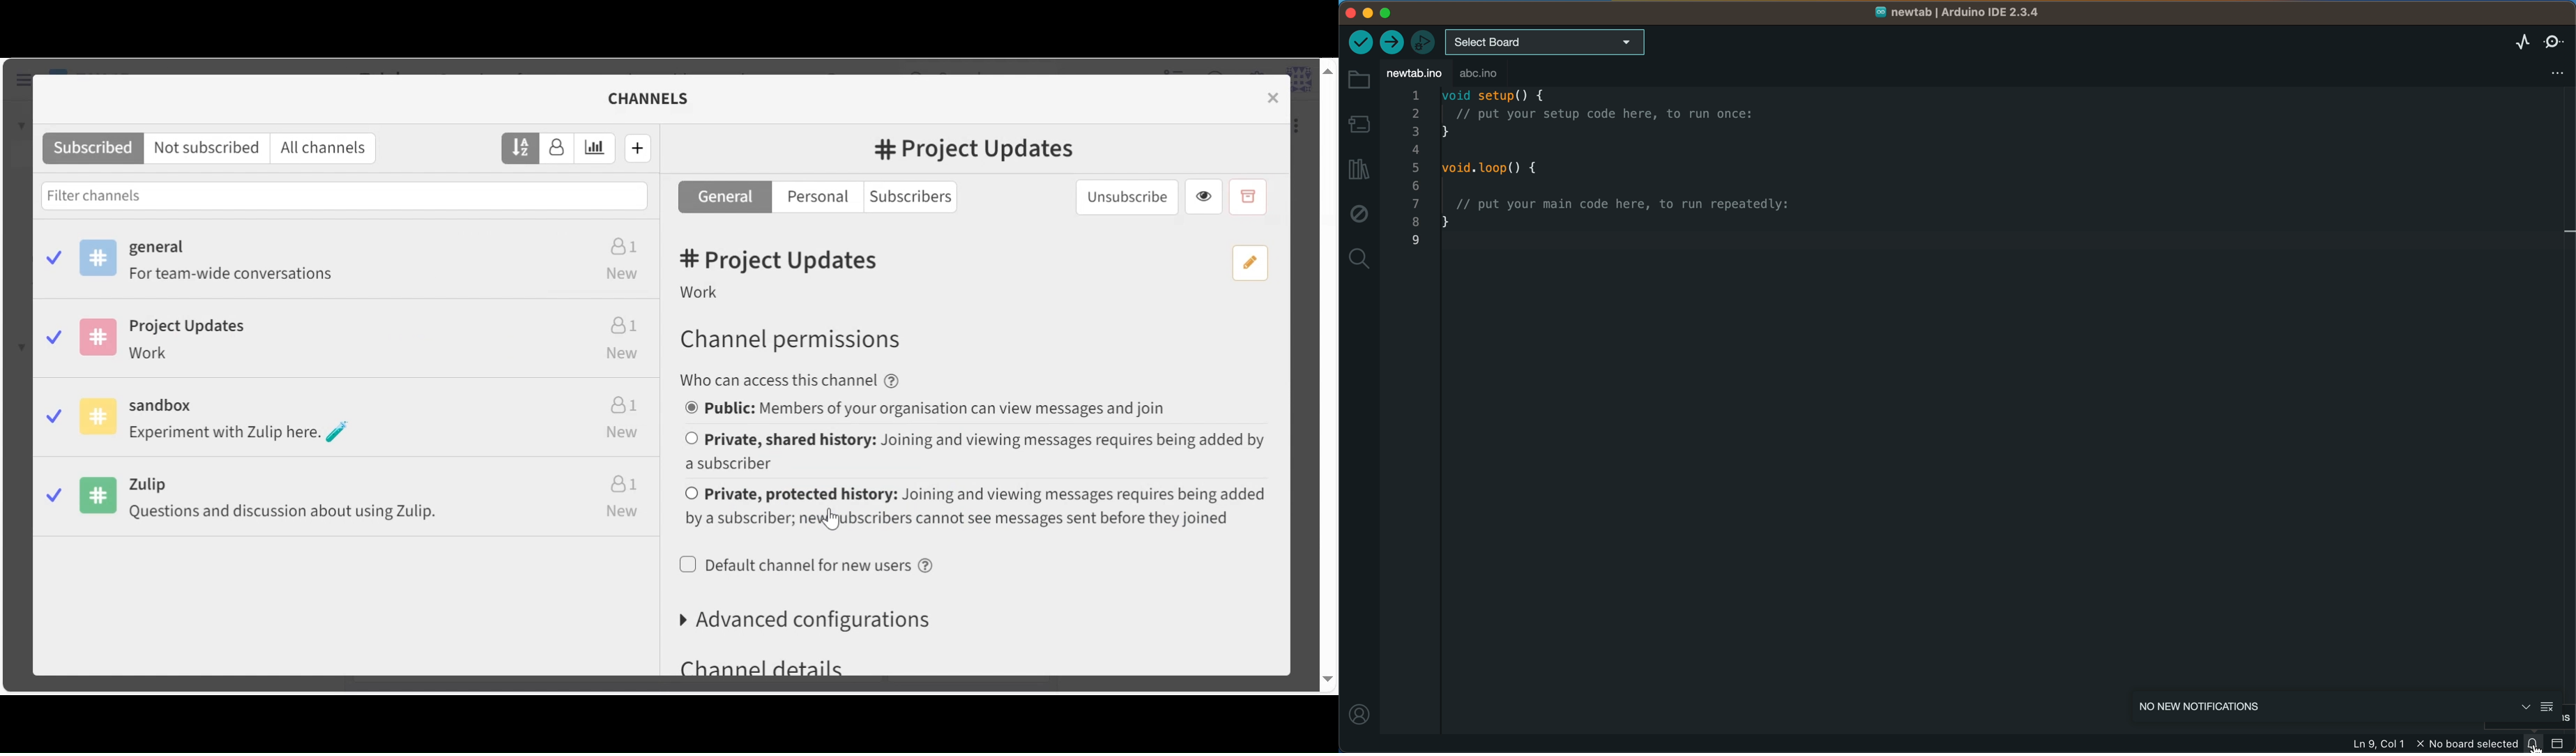 The width and height of the screenshot is (2576, 756). I want to click on notification, so click(2536, 744).